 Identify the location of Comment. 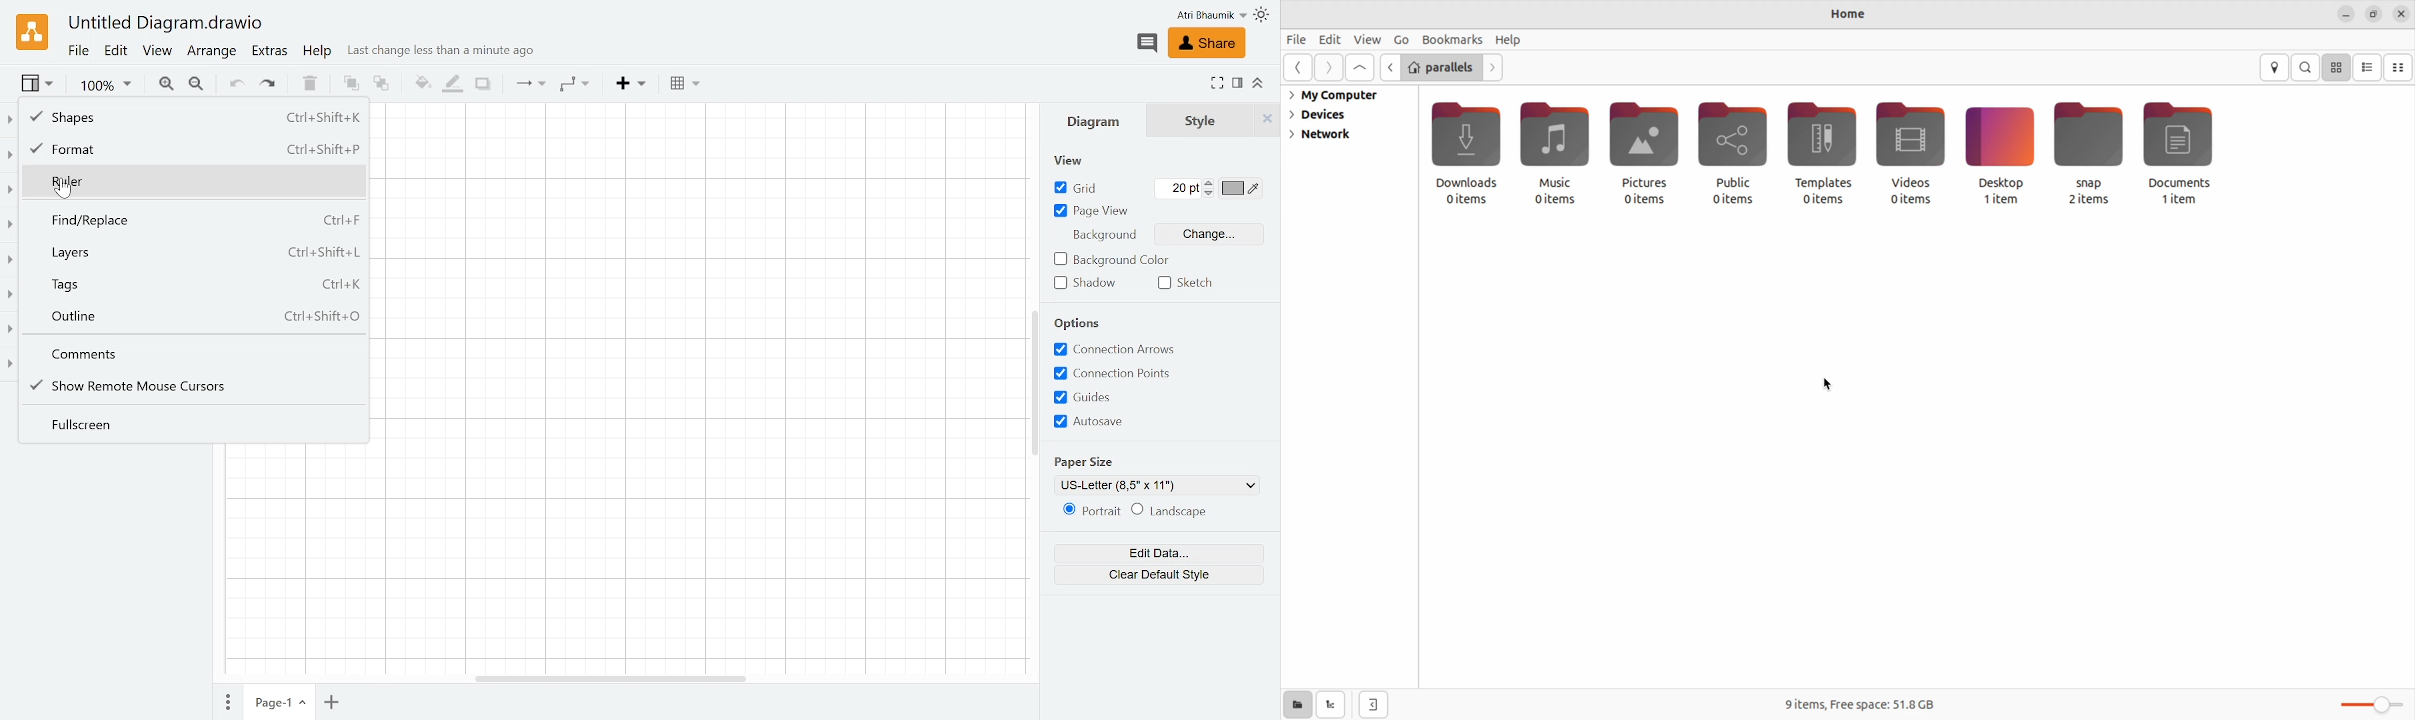
(1148, 44).